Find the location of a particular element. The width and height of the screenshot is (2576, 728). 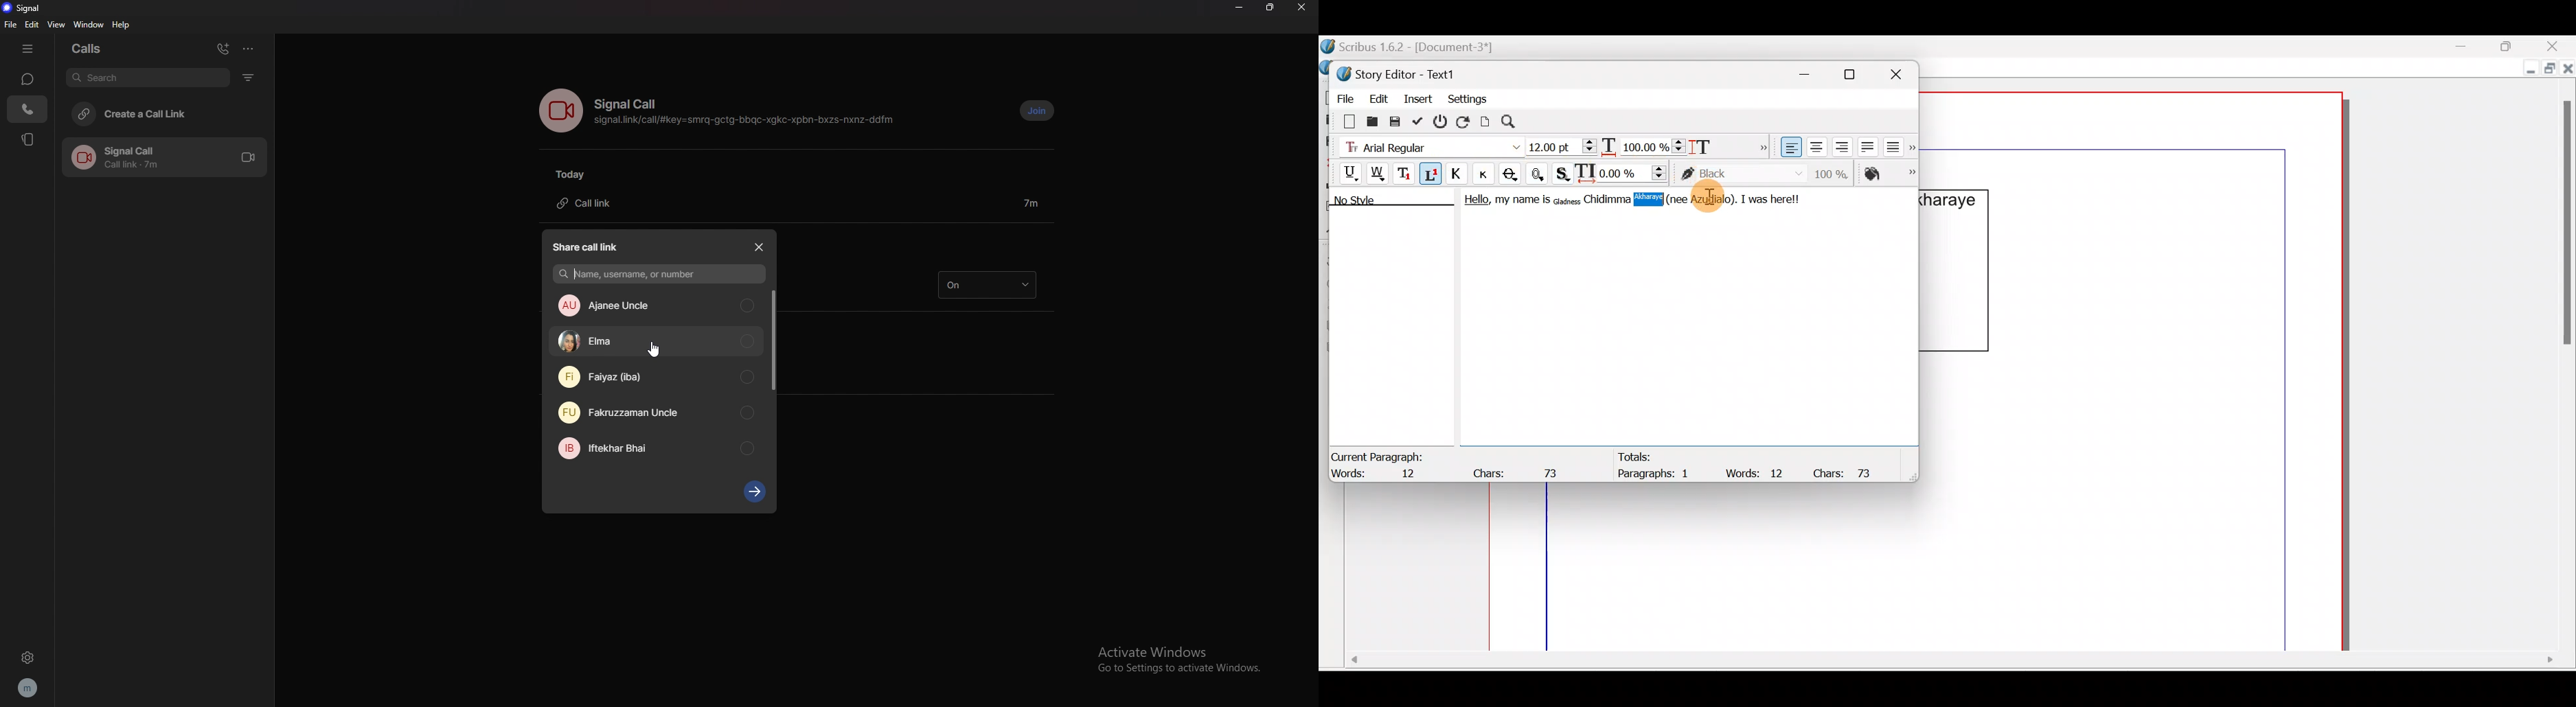

settings is located at coordinates (27, 657).